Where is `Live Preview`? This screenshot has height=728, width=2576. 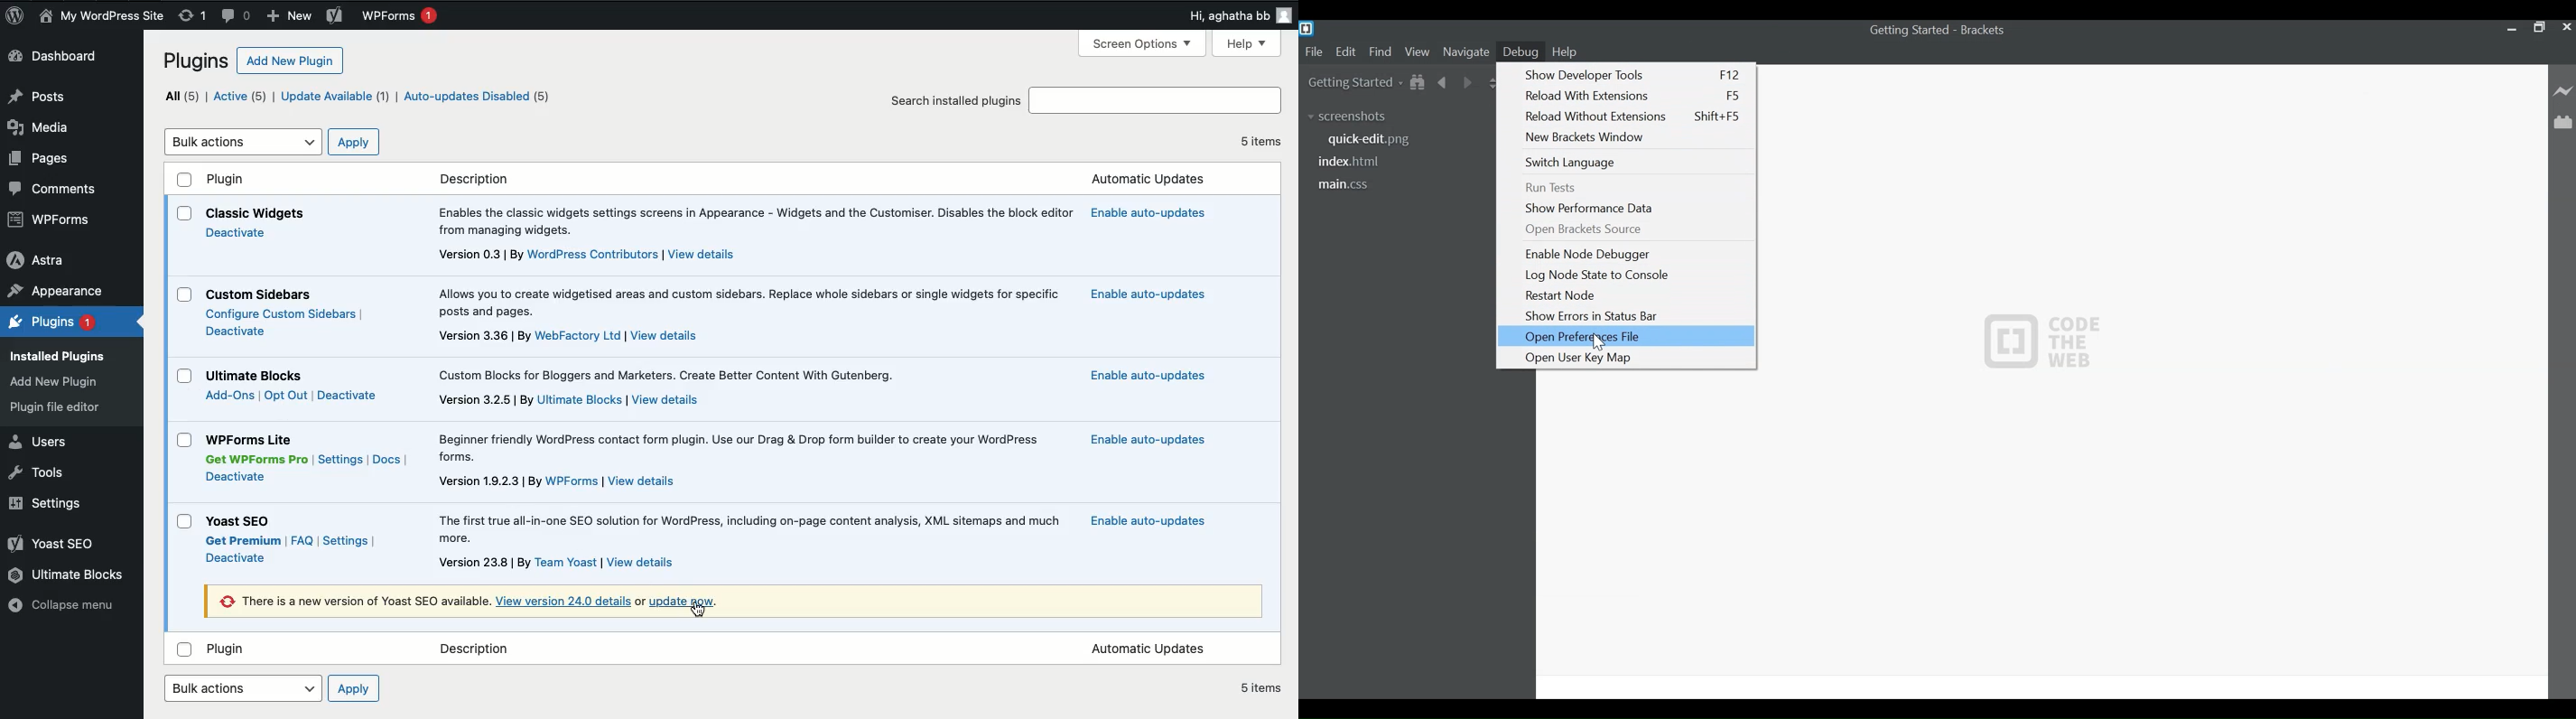 Live Preview is located at coordinates (2564, 91).